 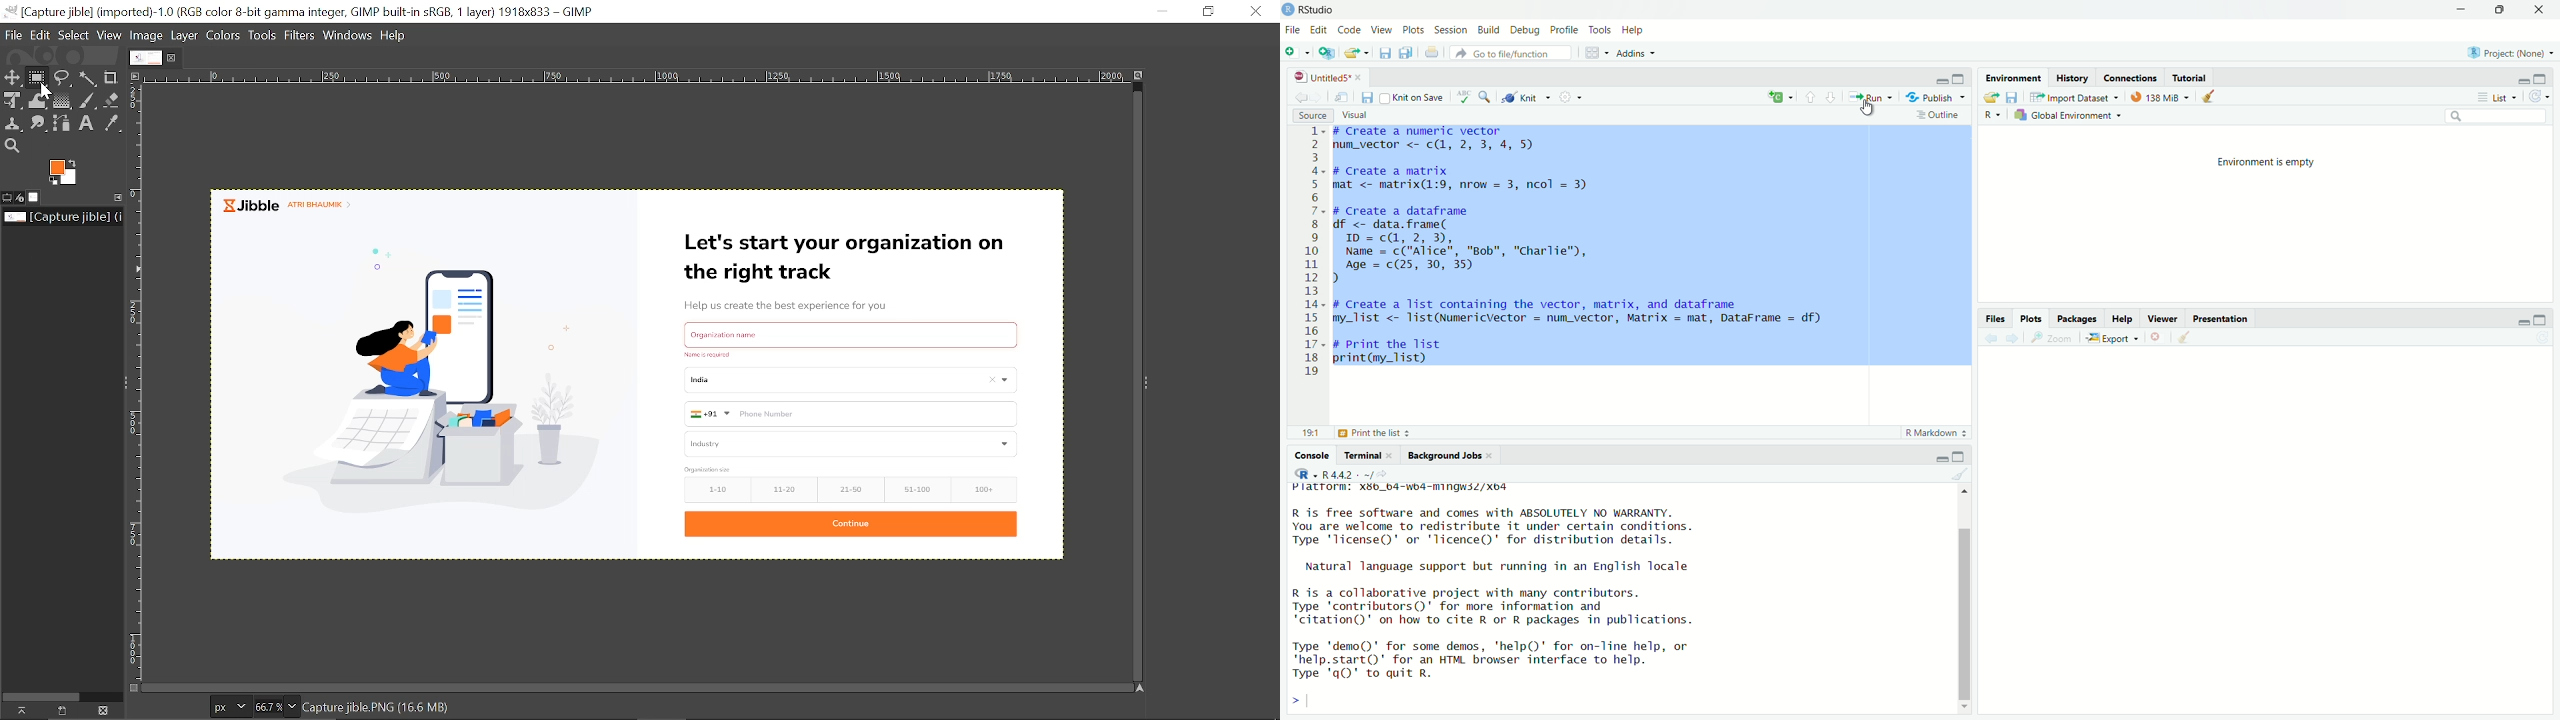 I want to click on refresh, so click(x=2539, y=95).